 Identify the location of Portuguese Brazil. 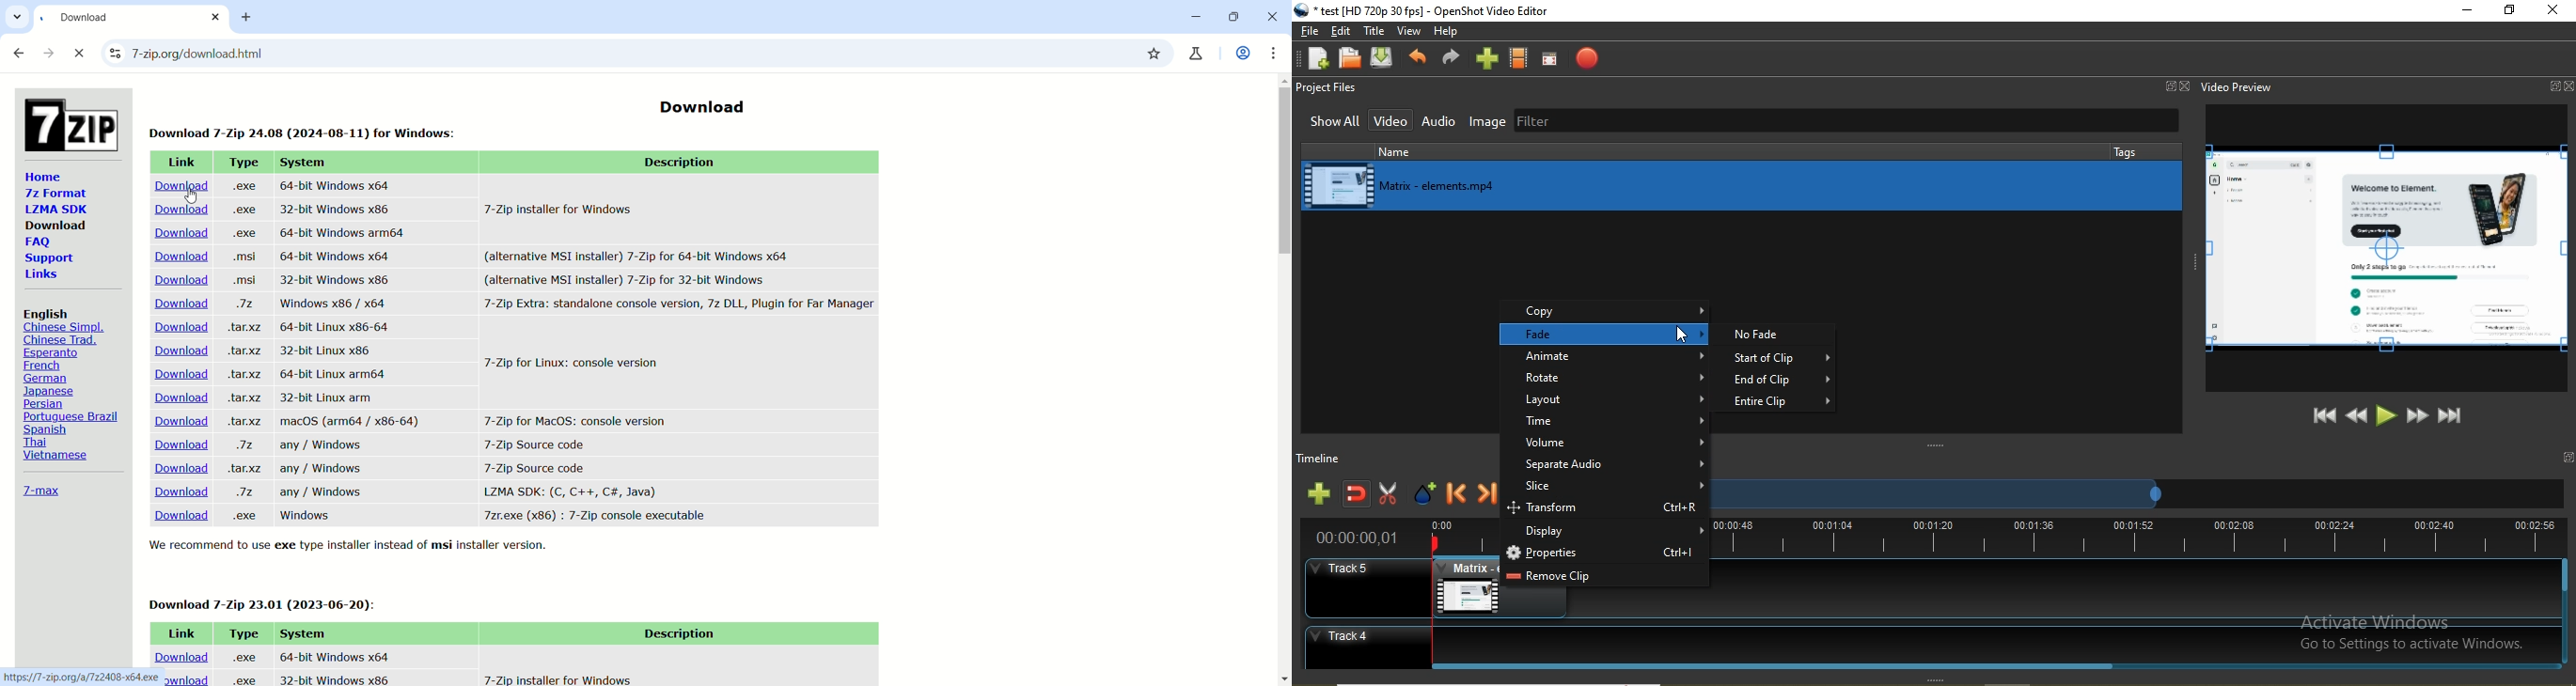
(73, 416).